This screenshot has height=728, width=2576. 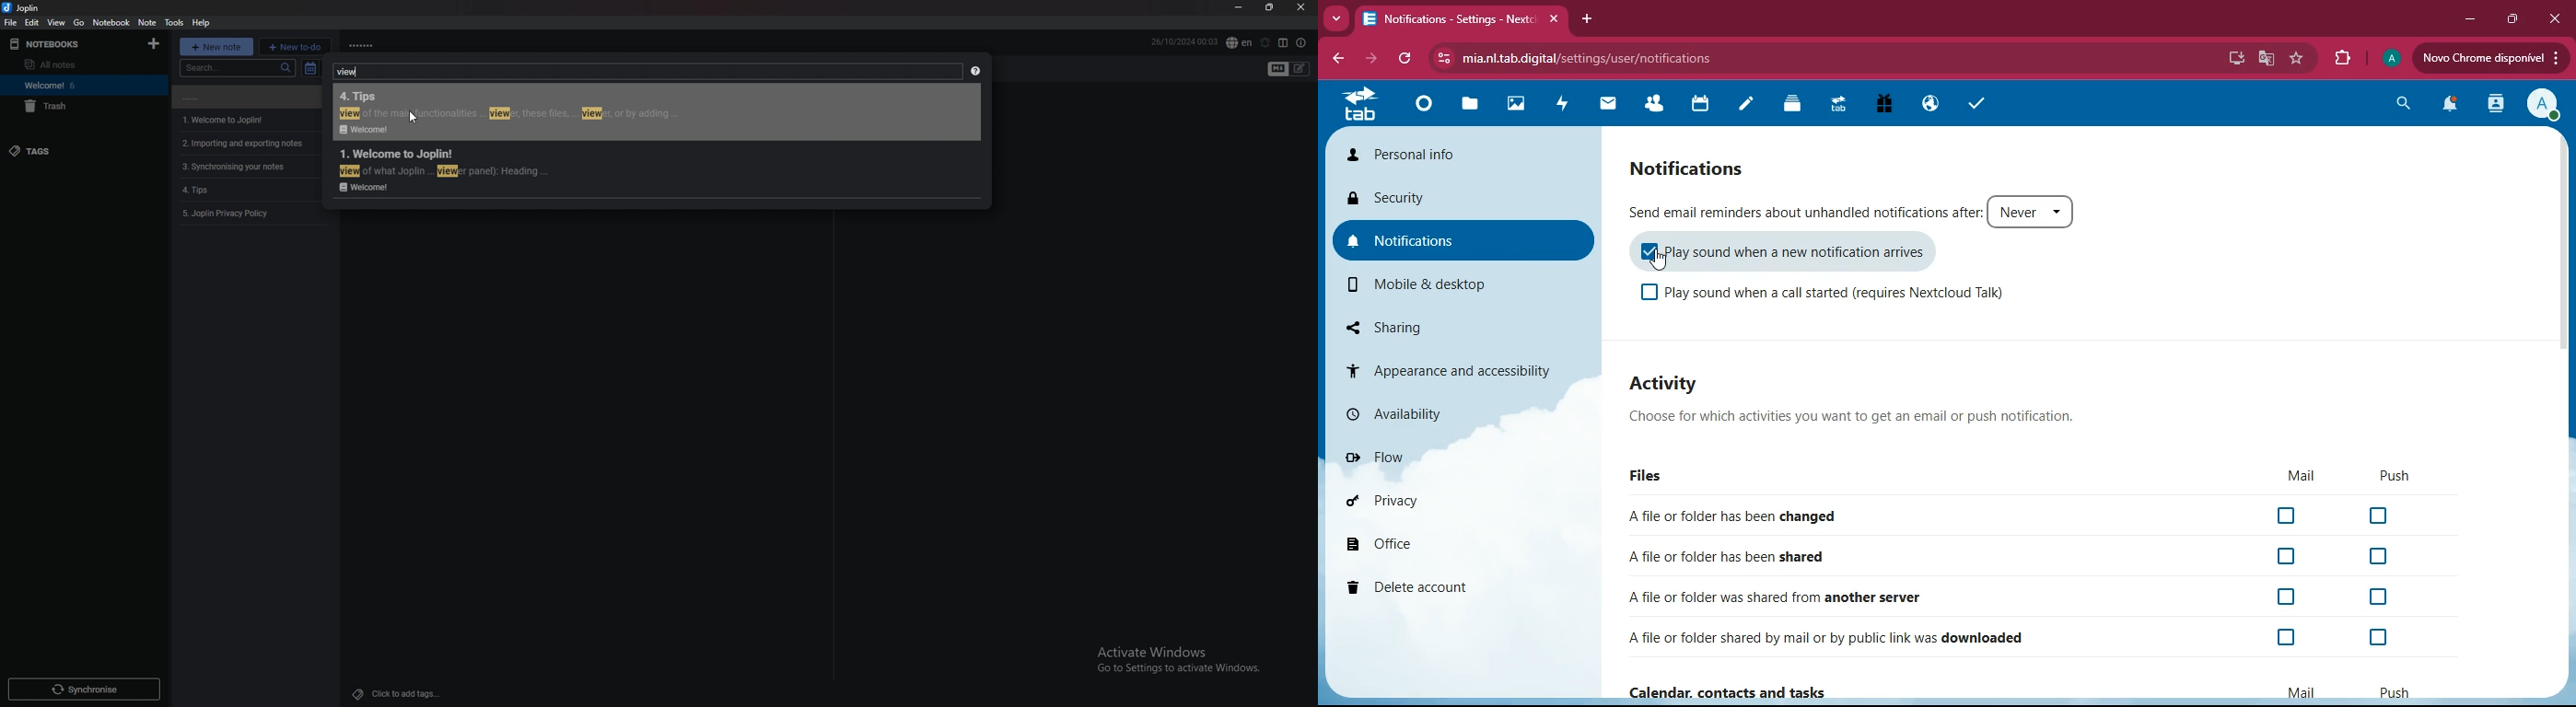 What do you see at coordinates (1266, 43) in the screenshot?
I see `set alarm` at bounding box center [1266, 43].